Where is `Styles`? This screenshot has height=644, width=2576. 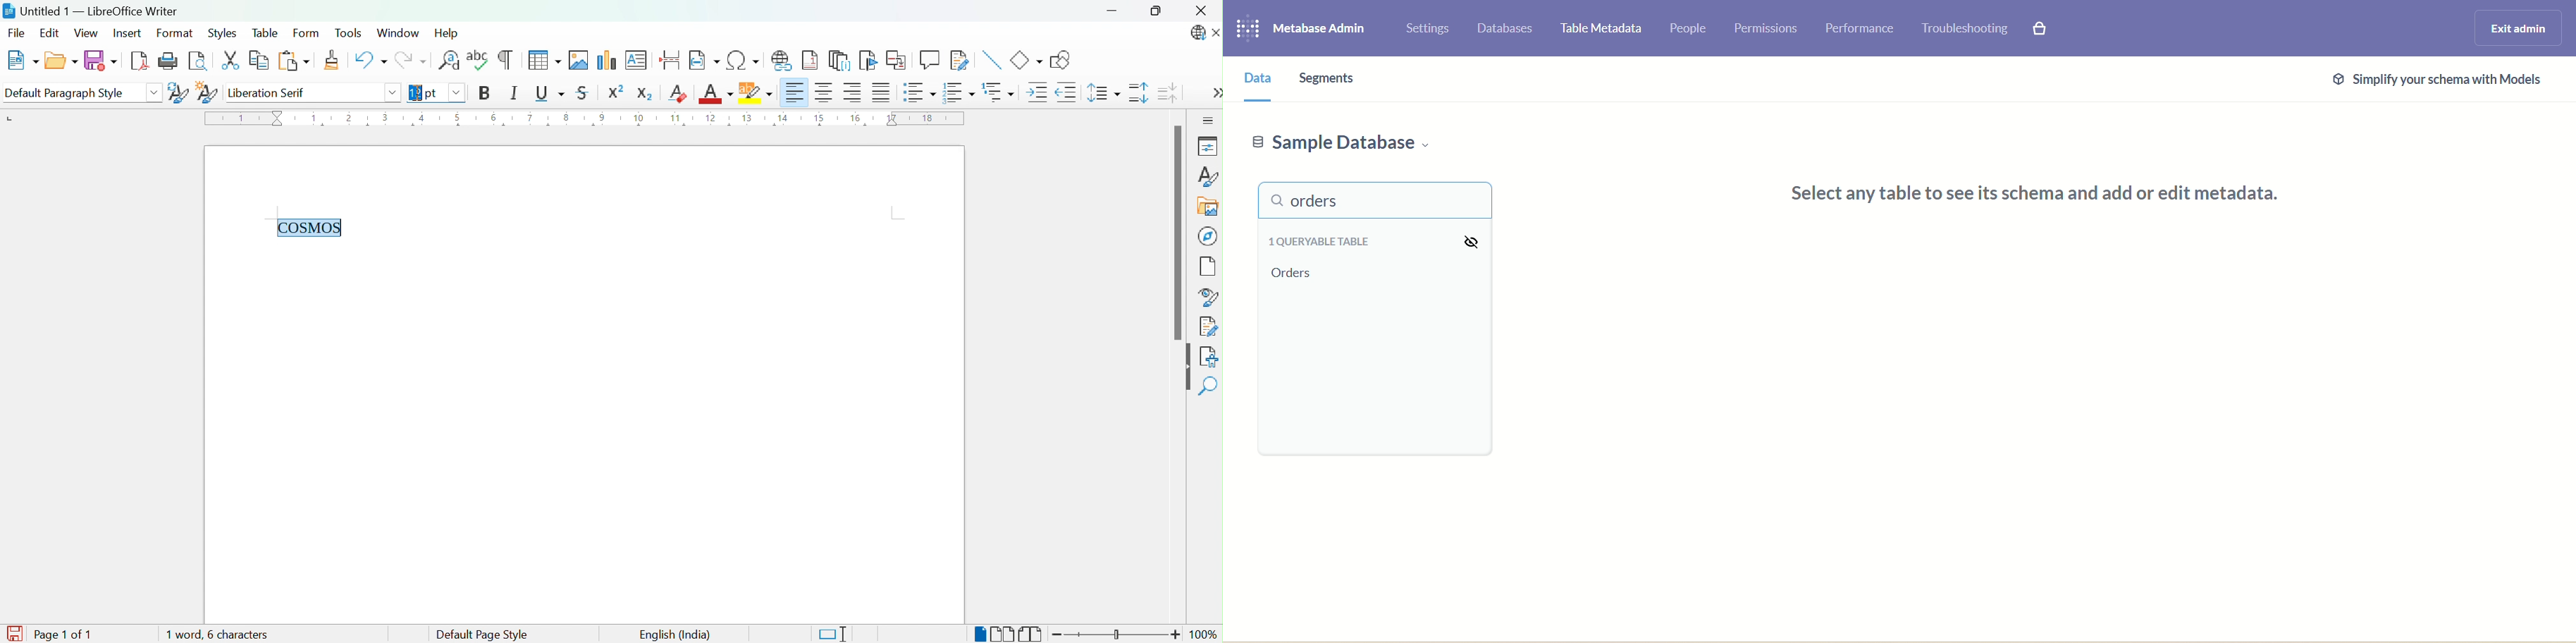
Styles is located at coordinates (1207, 176).